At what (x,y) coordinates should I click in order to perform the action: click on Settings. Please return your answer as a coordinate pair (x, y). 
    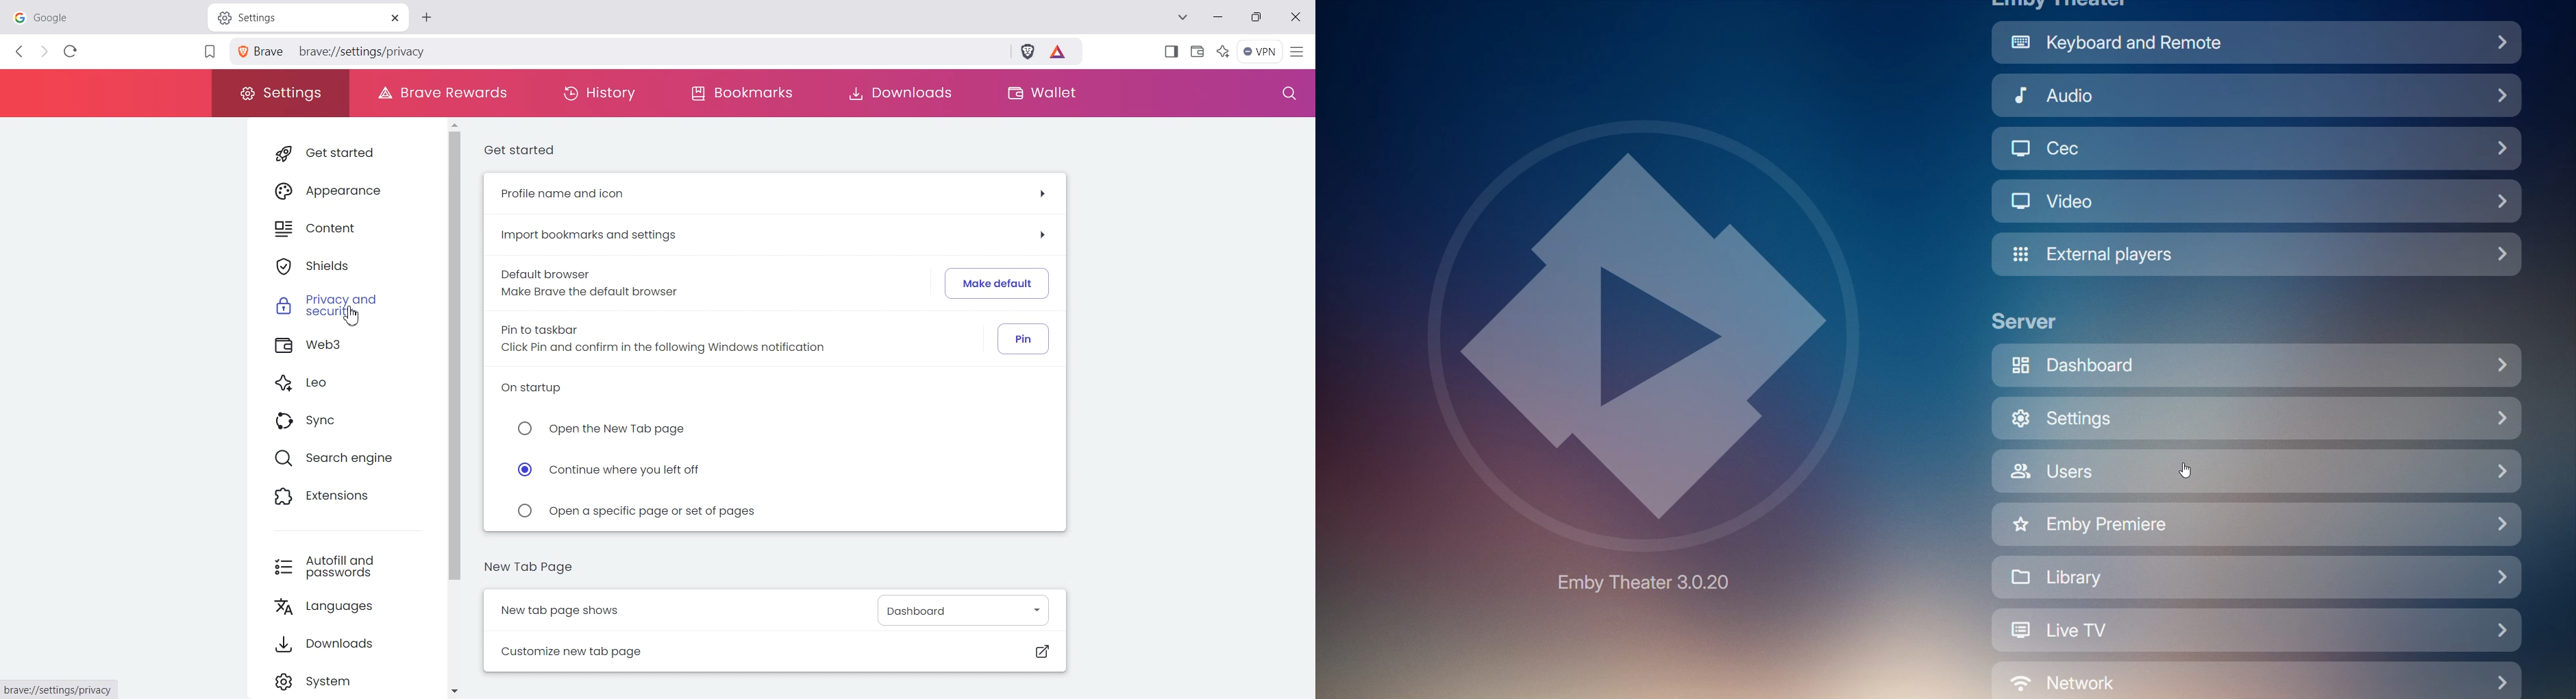
    Looking at the image, I should click on (2259, 417).